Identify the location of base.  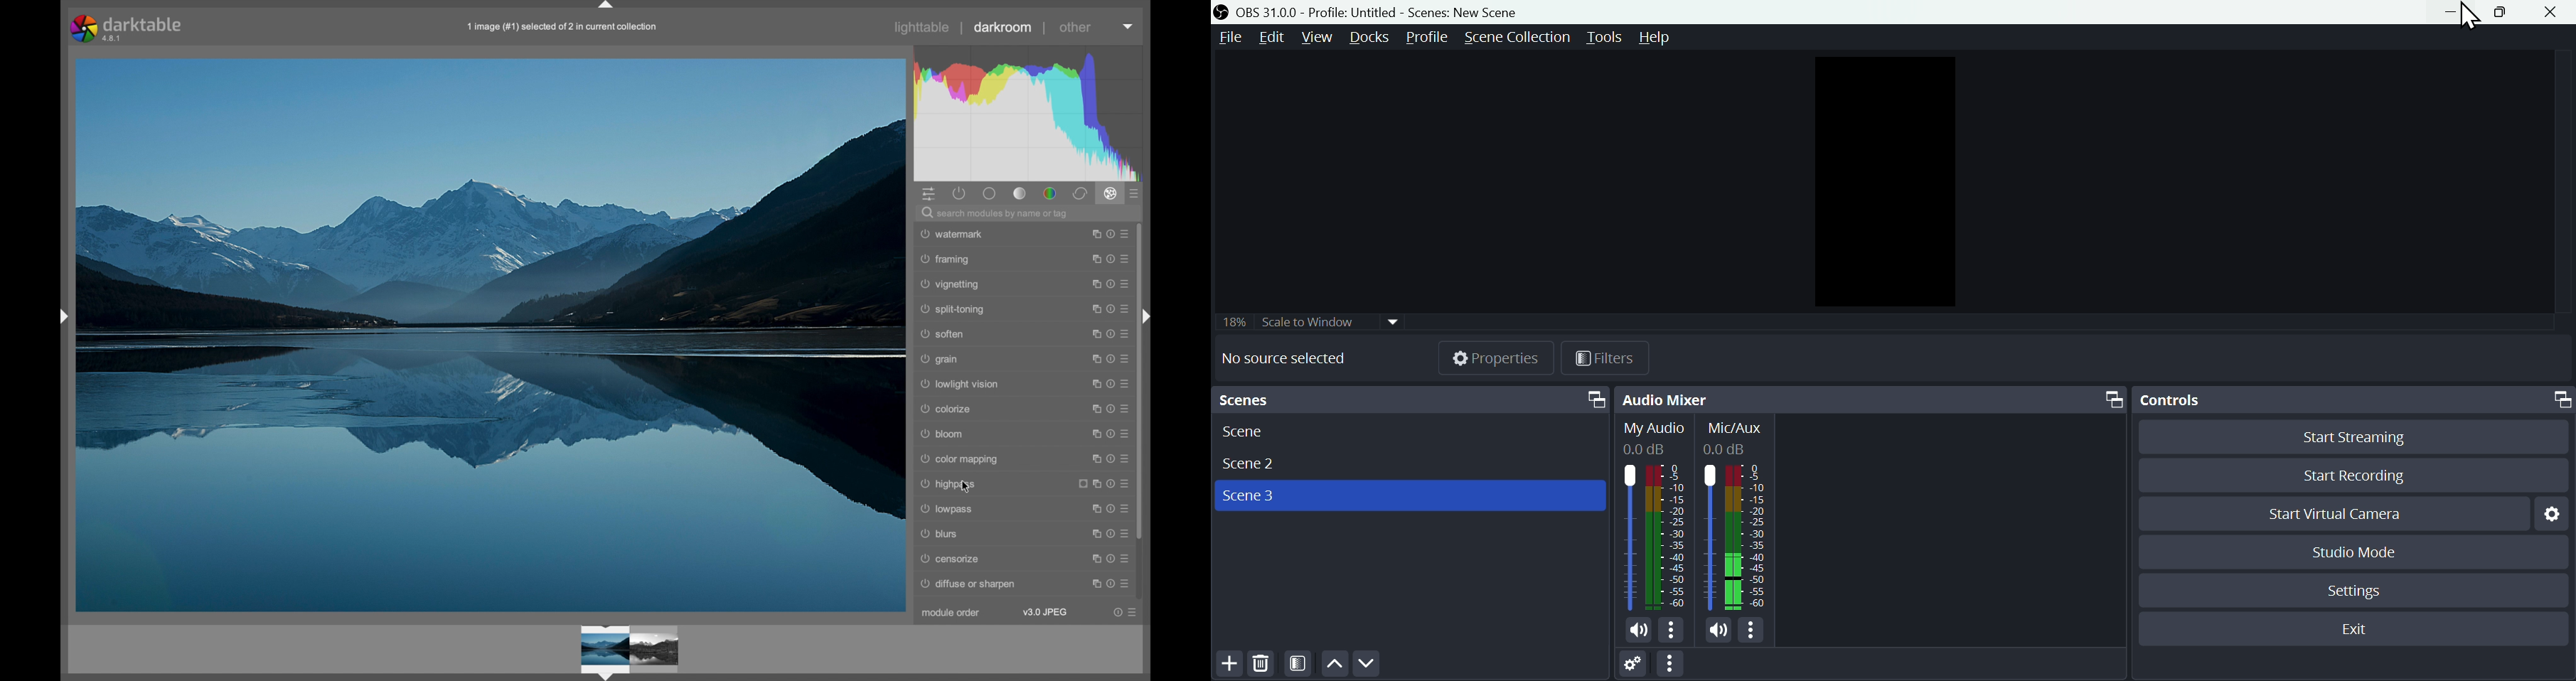
(991, 195).